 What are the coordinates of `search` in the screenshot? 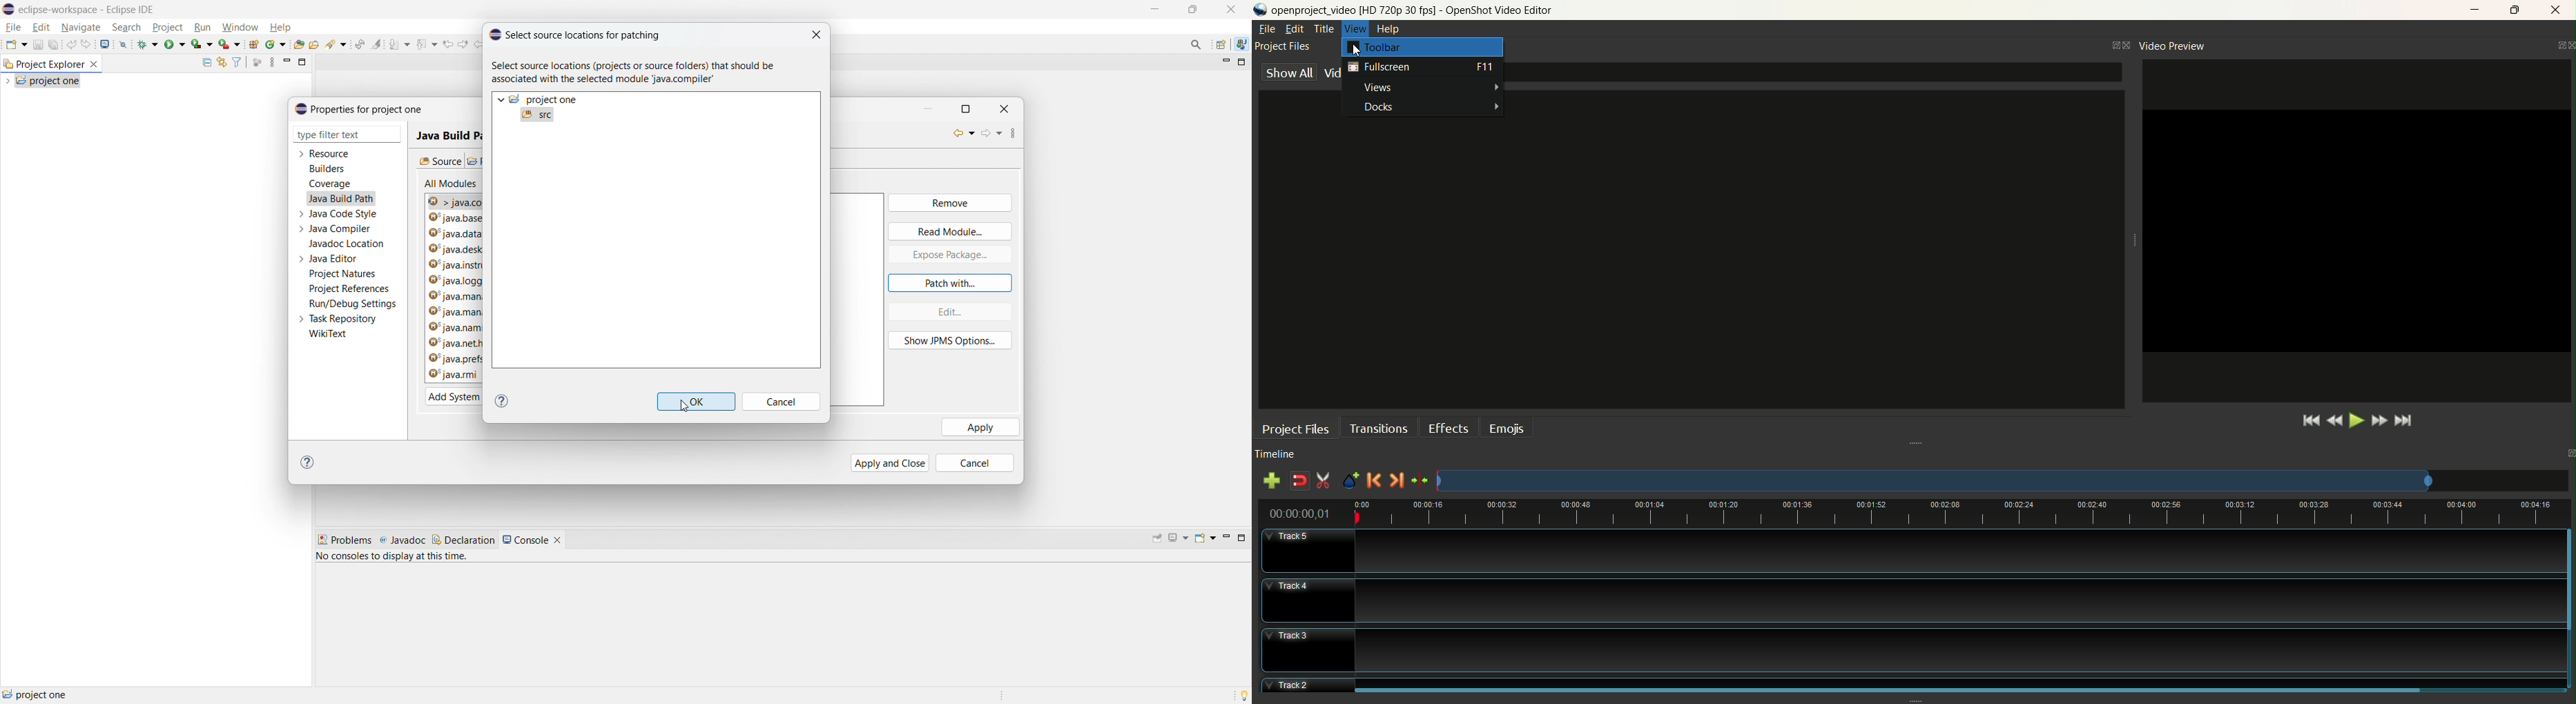 It's located at (127, 27).